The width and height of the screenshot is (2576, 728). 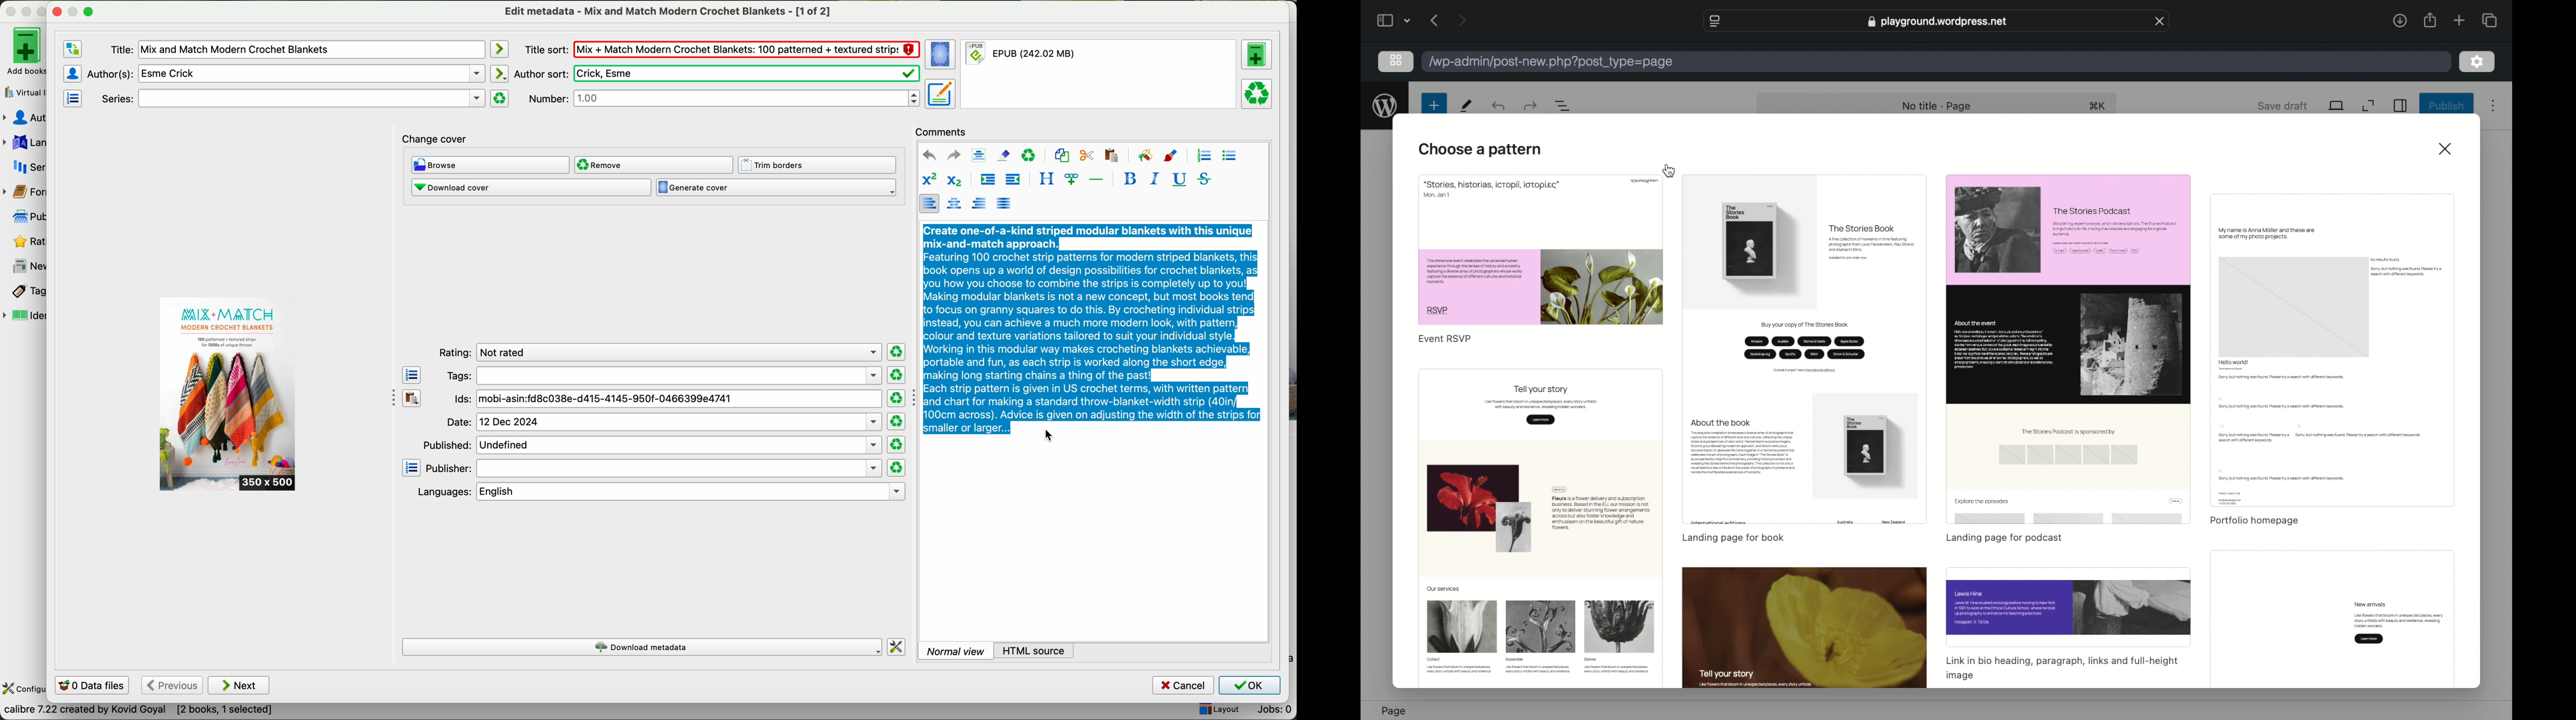 I want to click on wordpress, so click(x=1385, y=106).